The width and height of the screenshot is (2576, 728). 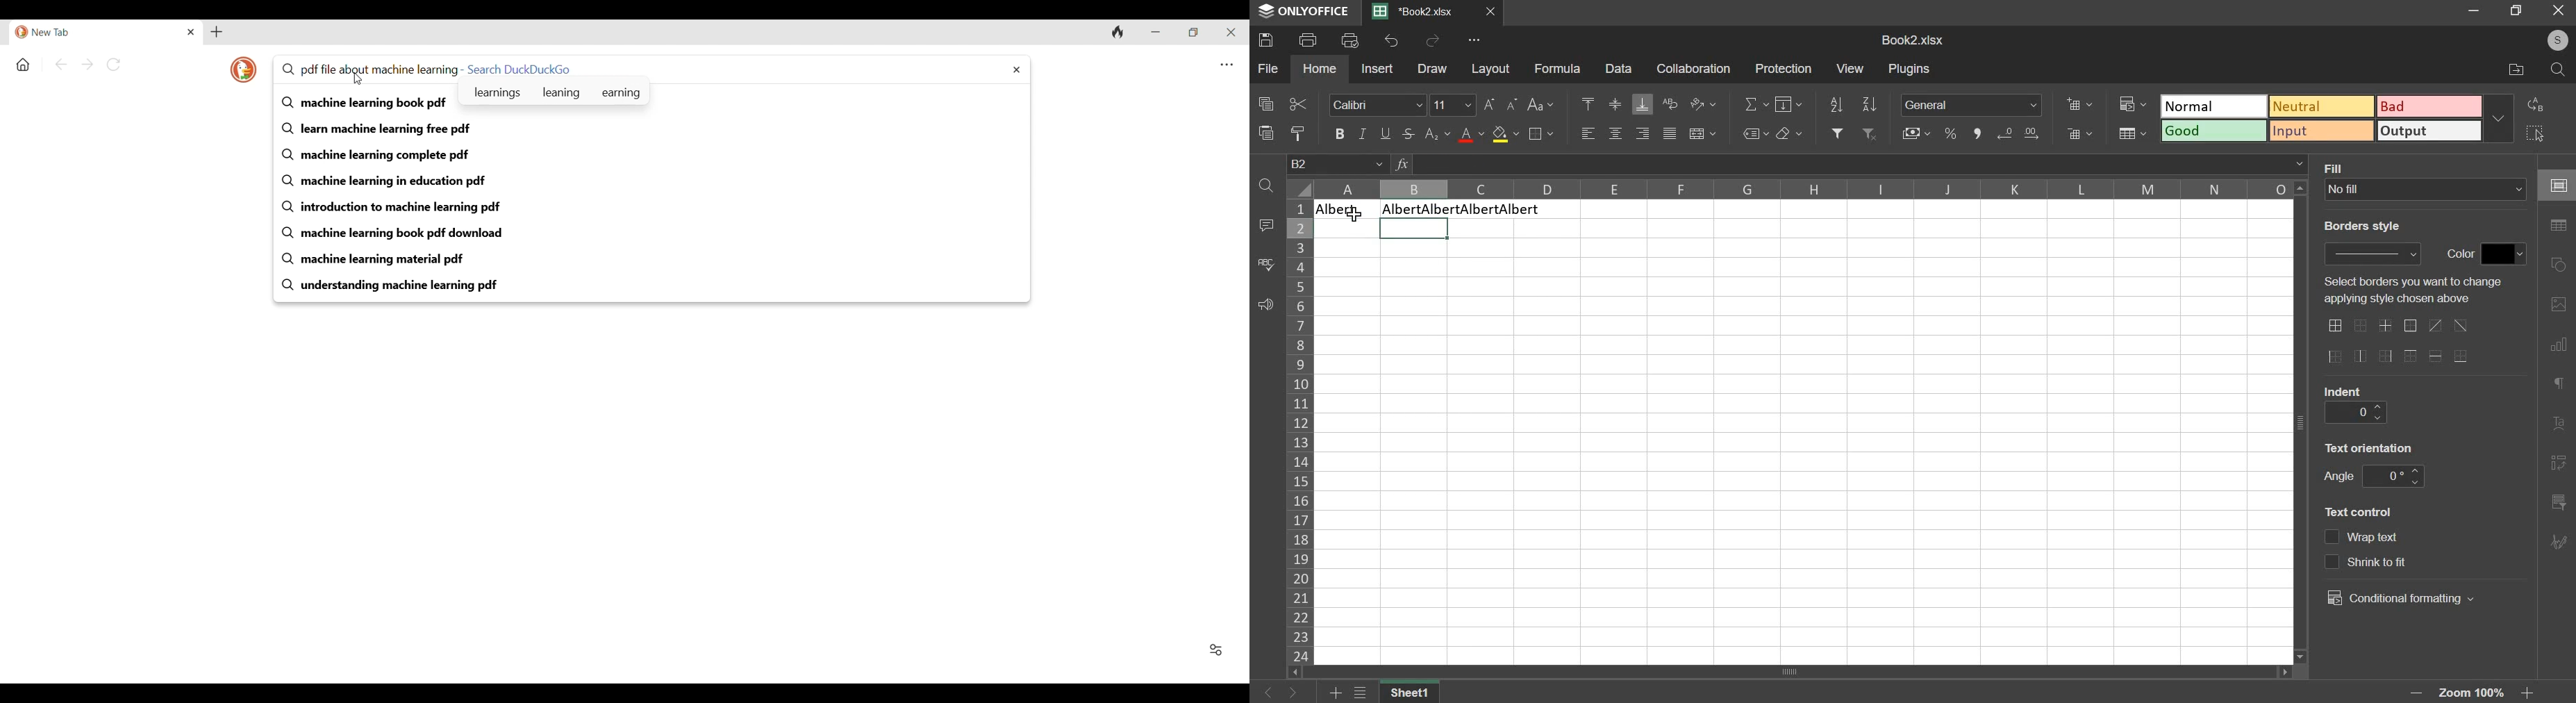 What do you see at coordinates (1506, 134) in the screenshot?
I see `fill color` at bounding box center [1506, 134].